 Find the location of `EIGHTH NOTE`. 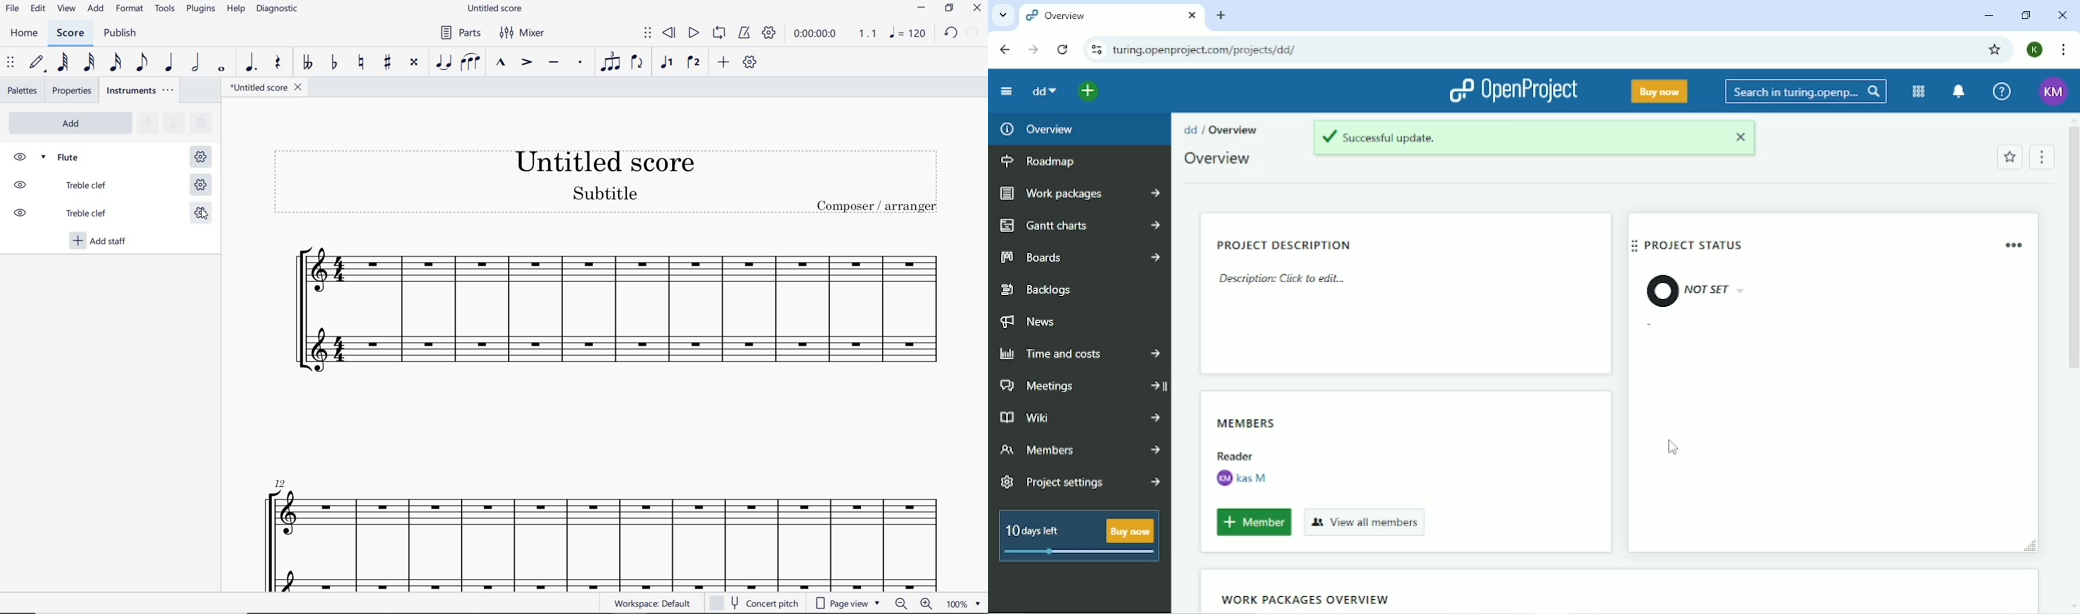

EIGHTH NOTE is located at coordinates (142, 63).